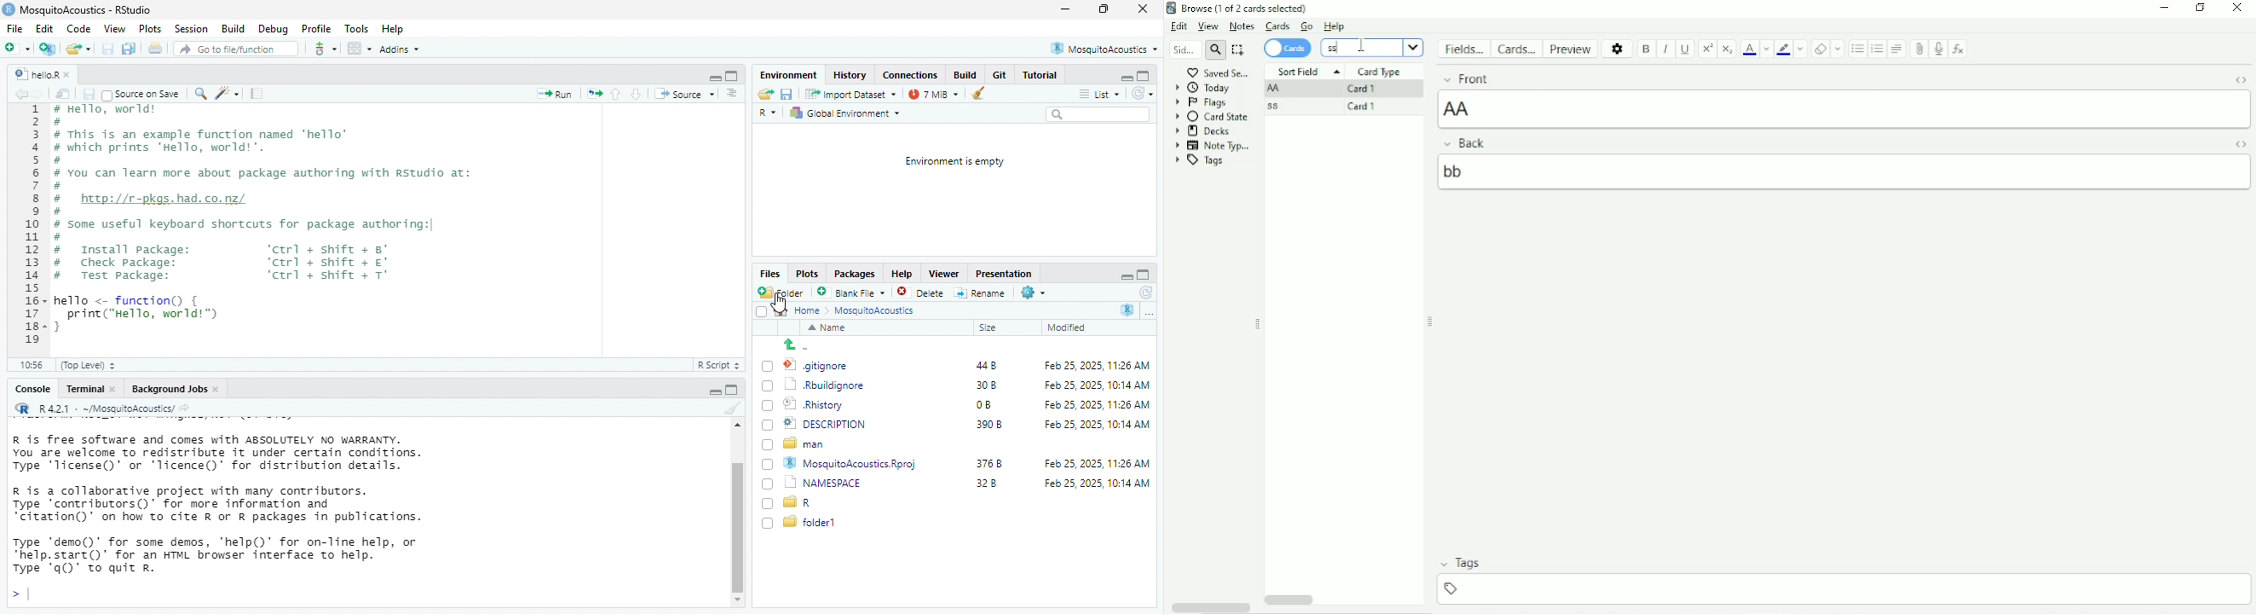 The height and width of the screenshot is (616, 2268). Describe the element at coordinates (326, 48) in the screenshot. I see `git` at that location.